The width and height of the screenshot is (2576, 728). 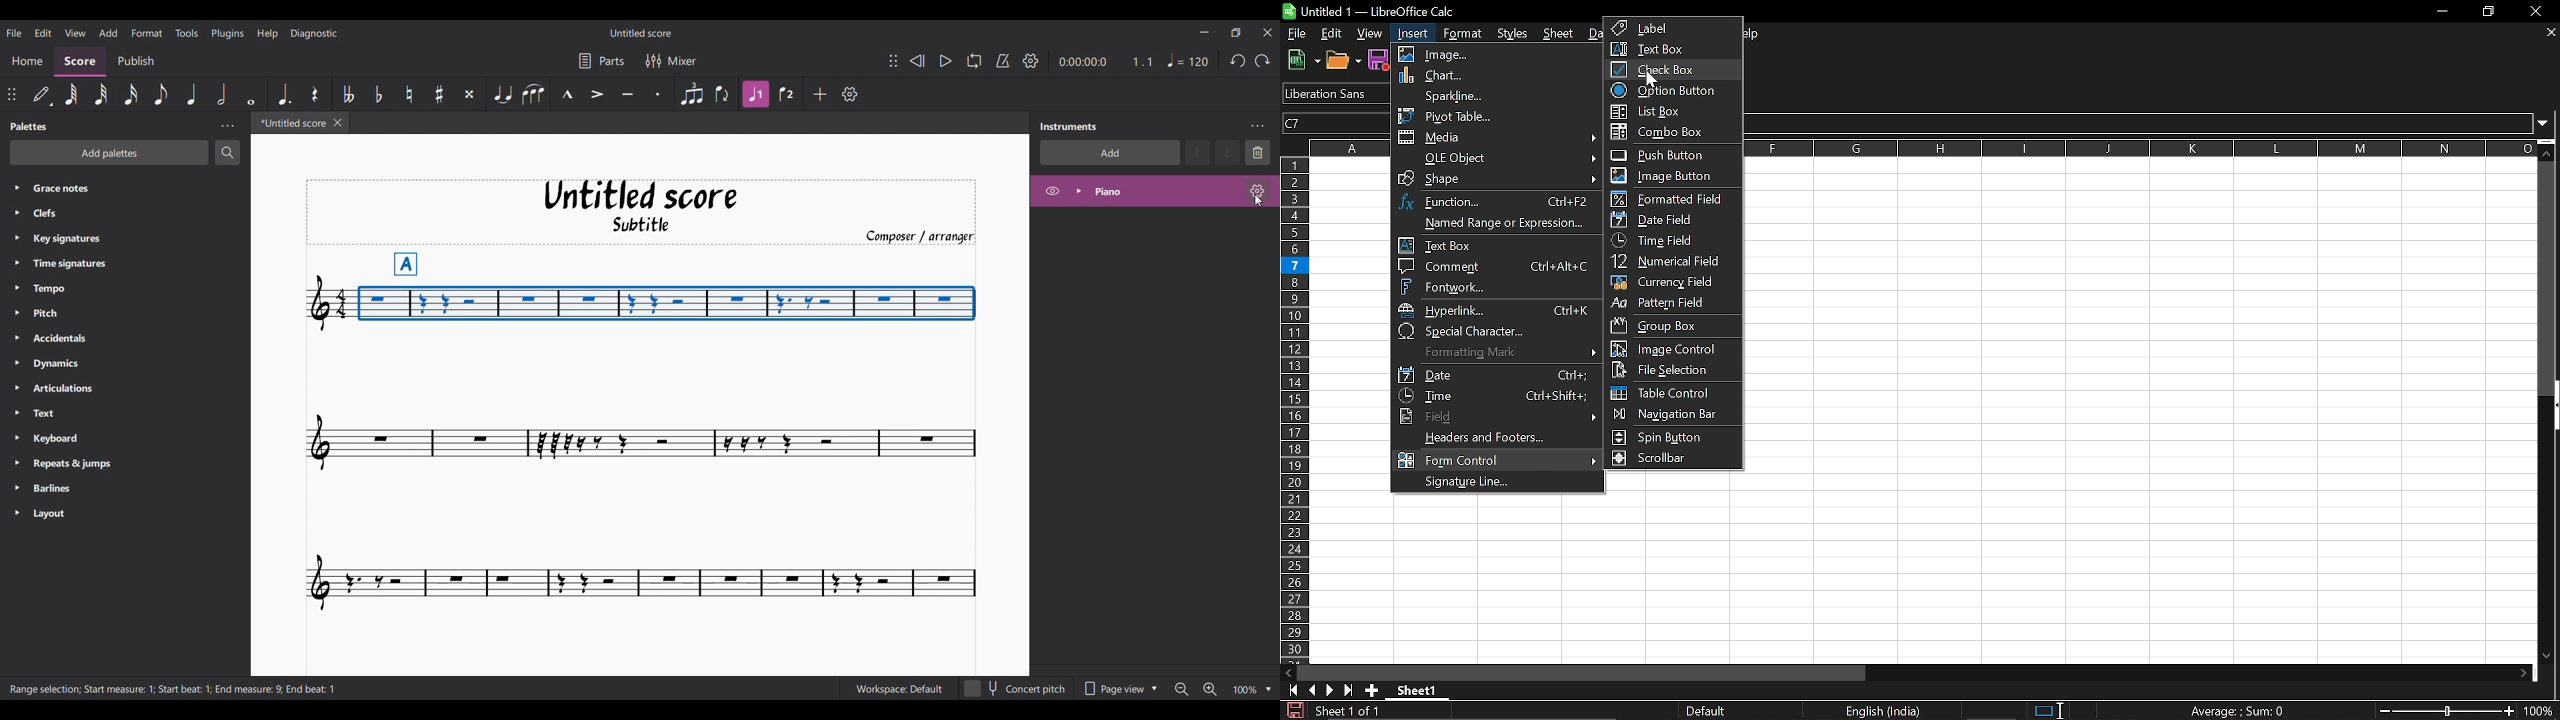 What do you see at coordinates (1672, 263) in the screenshot?
I see `Numerical field` at bounding box center [1672, 263].